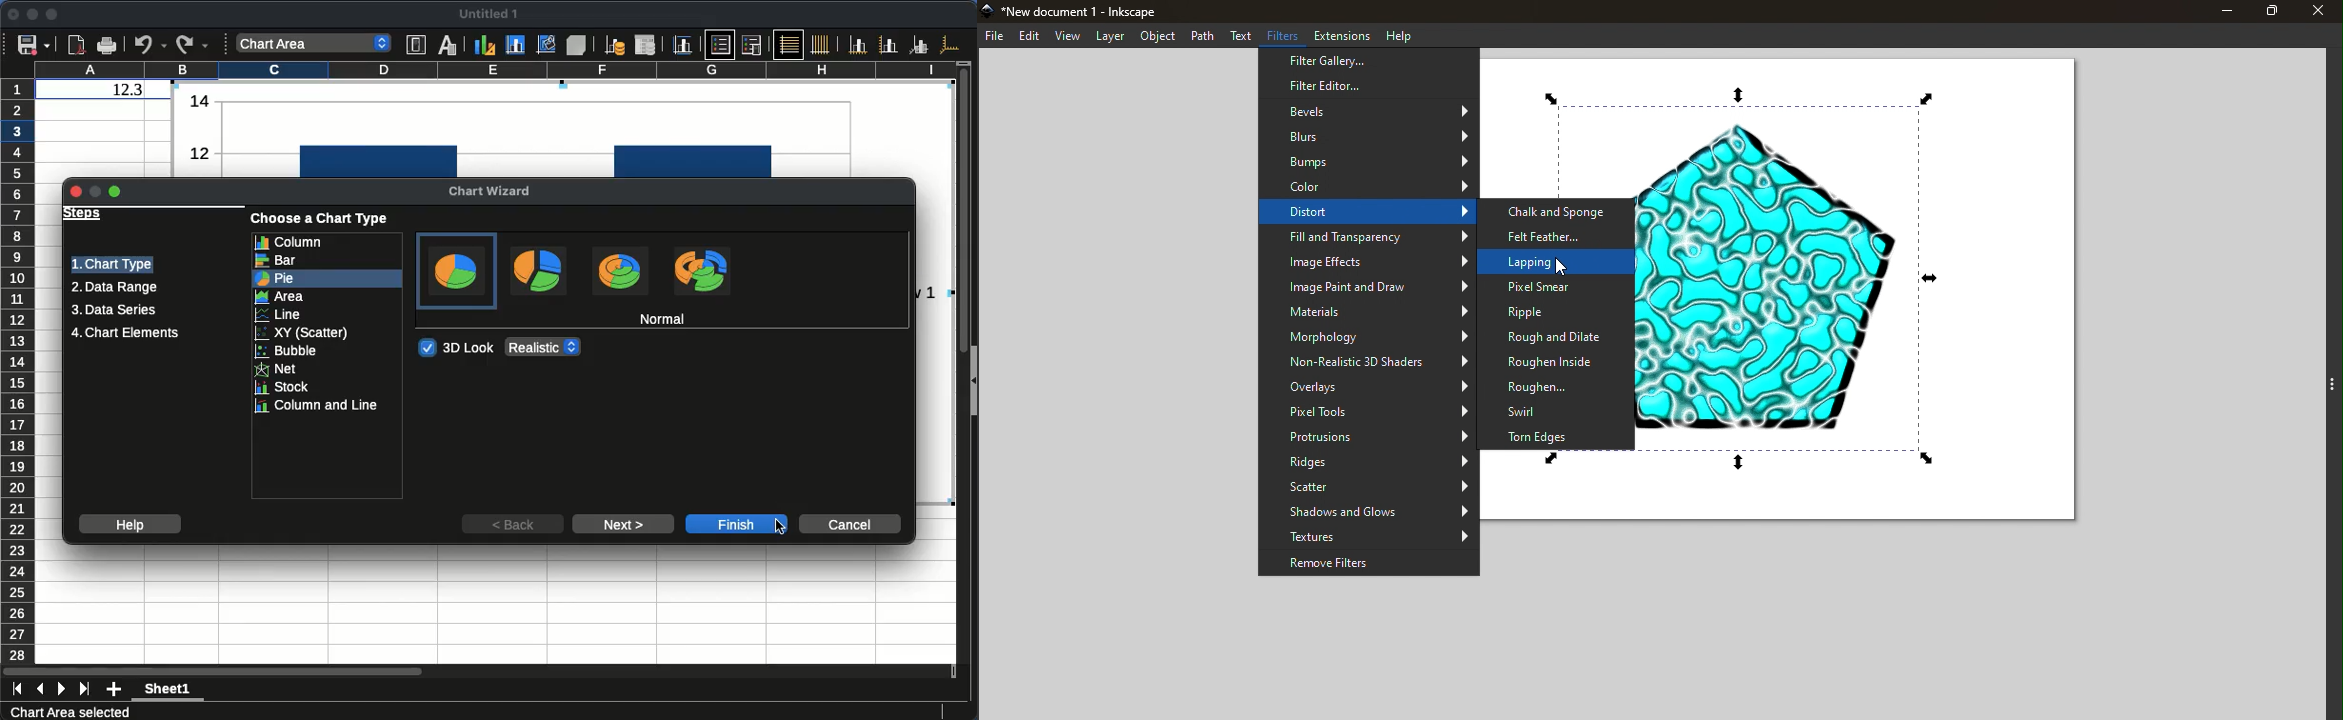 This screenshot has height=728, width=2352. I want to click on first sheet, so click(17, 690).